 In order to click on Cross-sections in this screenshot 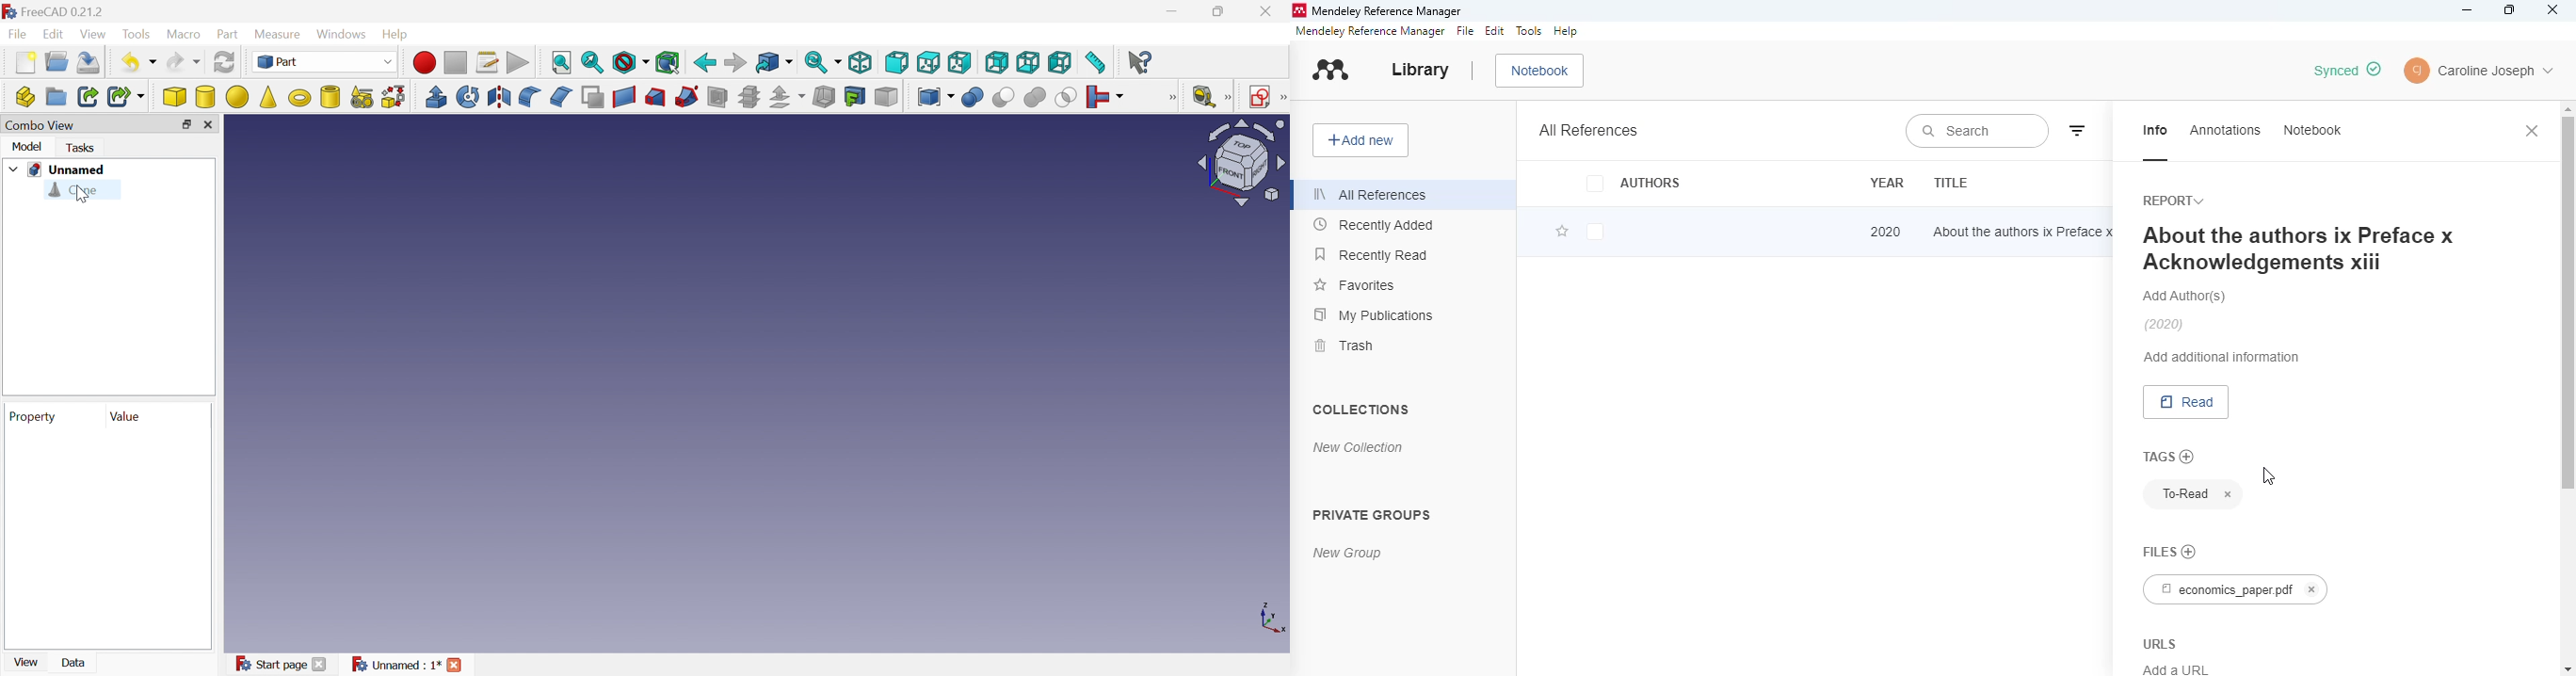, I will do `click(749, 96)`.